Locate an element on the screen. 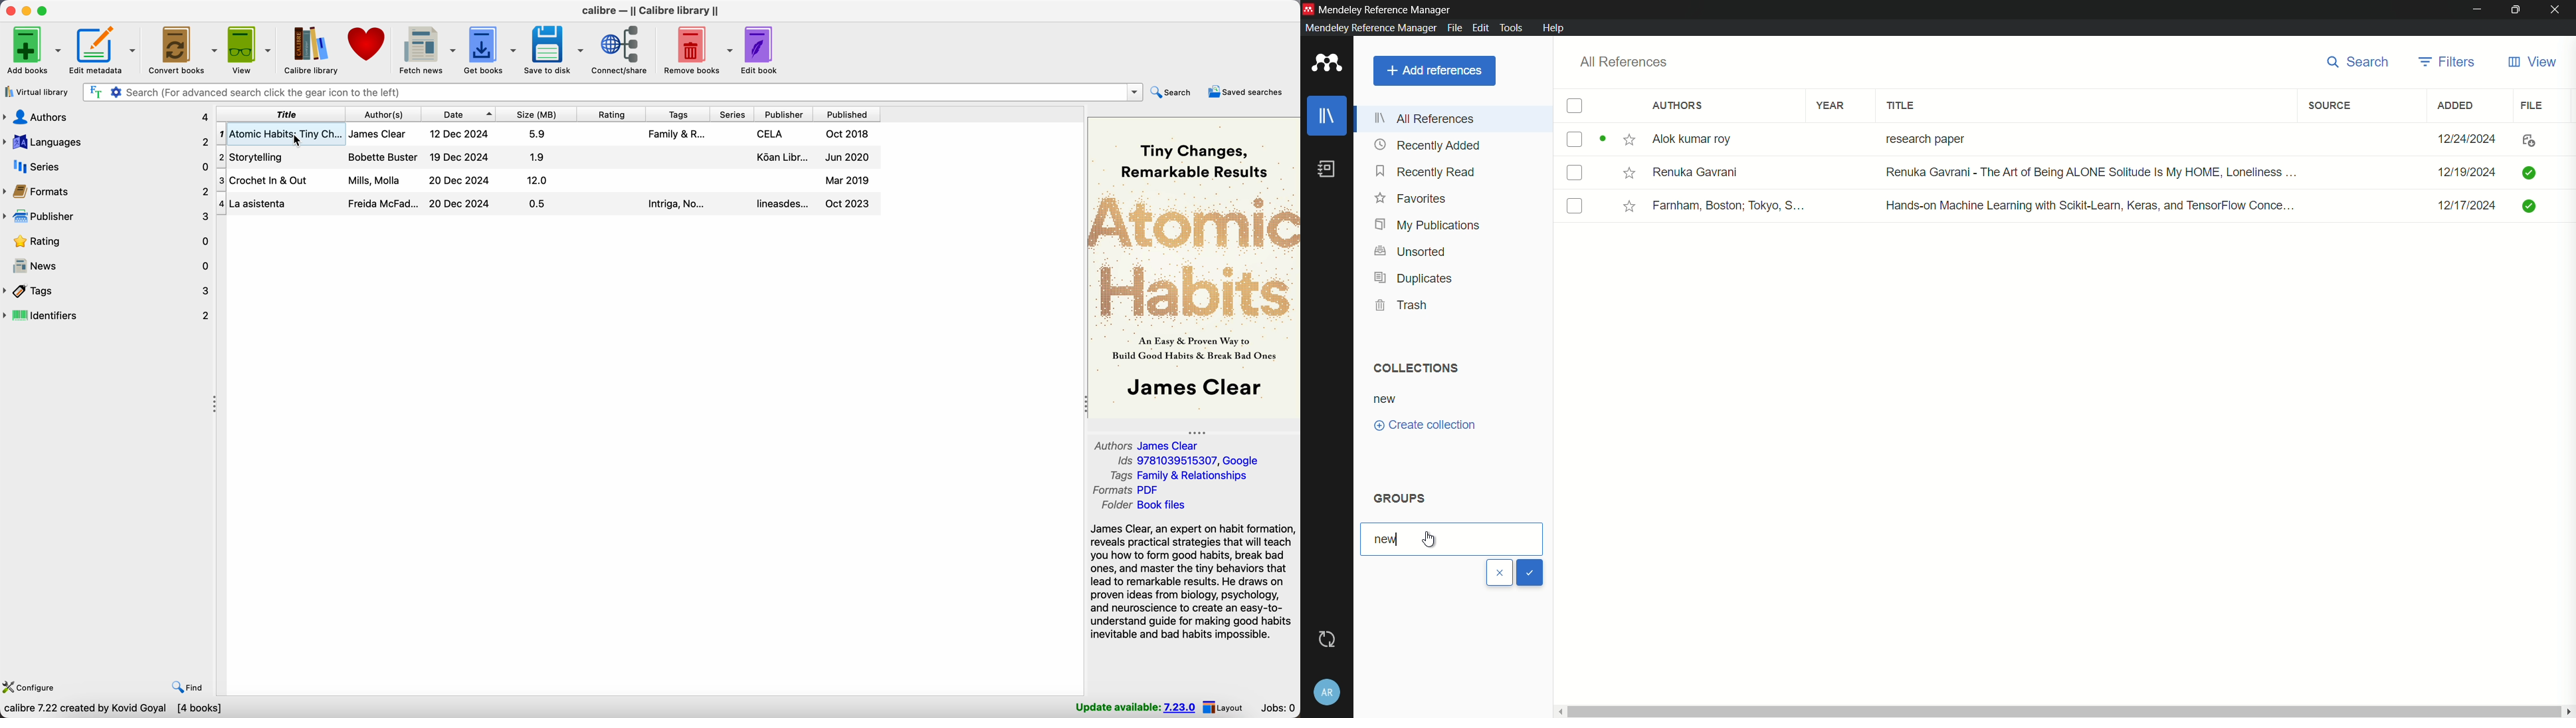 The height and width of the screenshot is (728, 2576). add books is located at coordinates (33, 52).